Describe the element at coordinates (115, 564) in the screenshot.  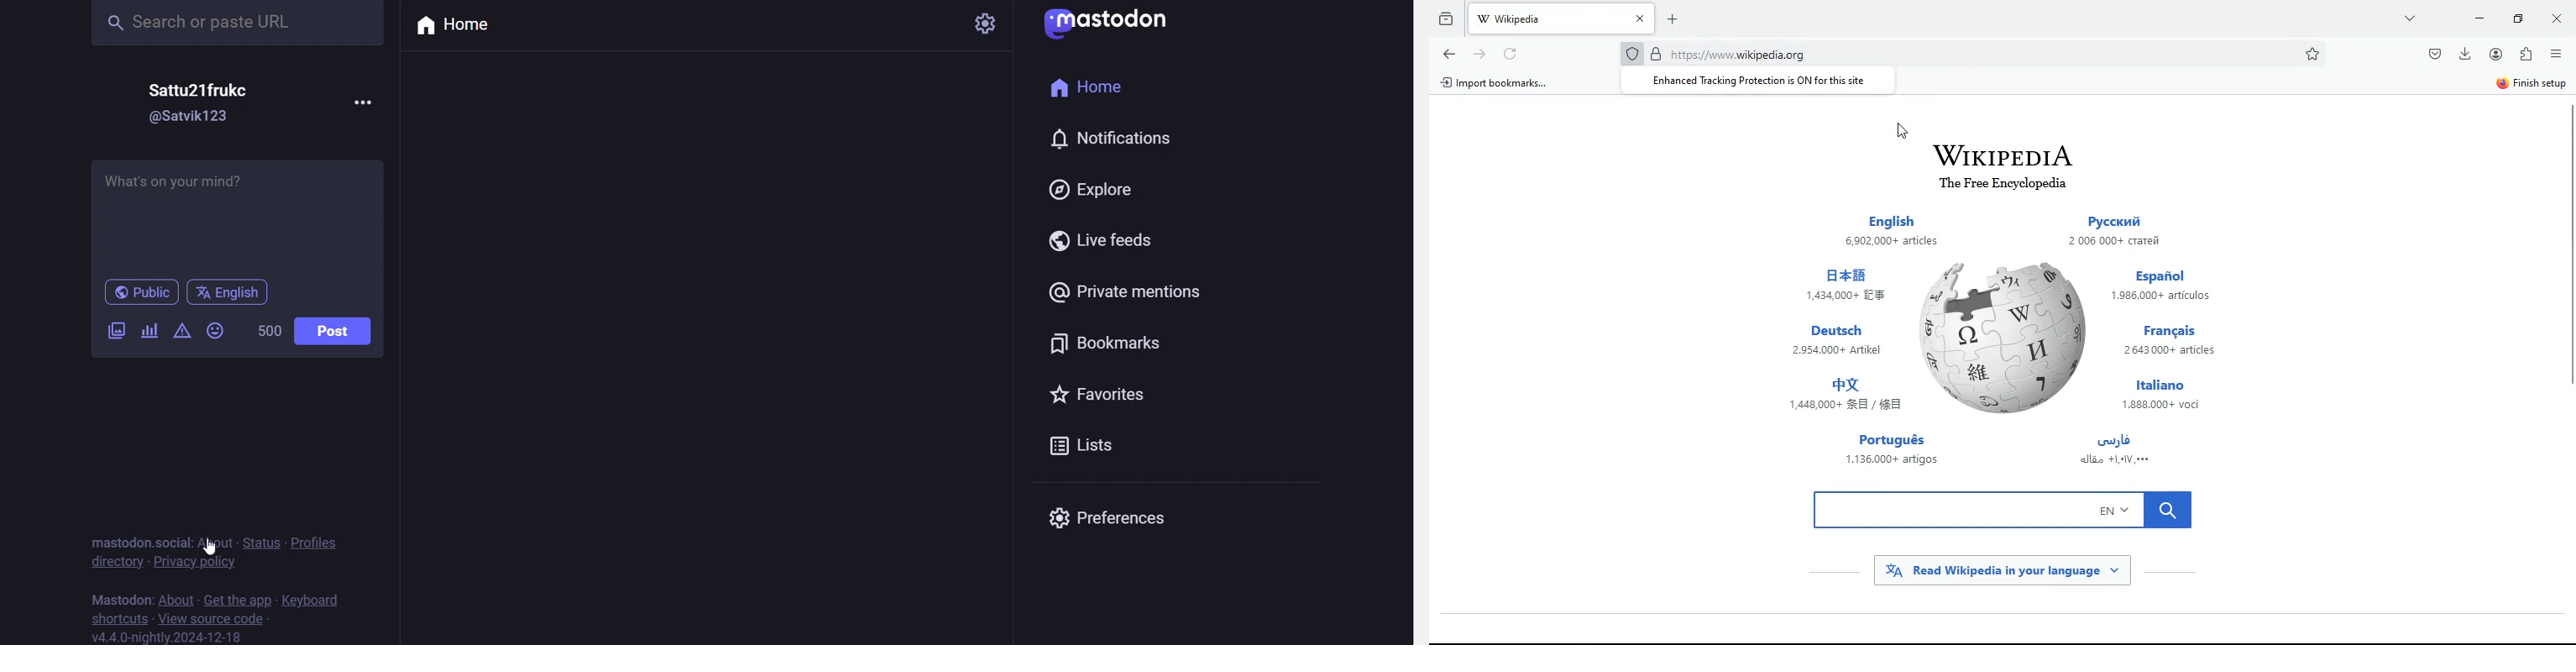
I see `directory` at that location.